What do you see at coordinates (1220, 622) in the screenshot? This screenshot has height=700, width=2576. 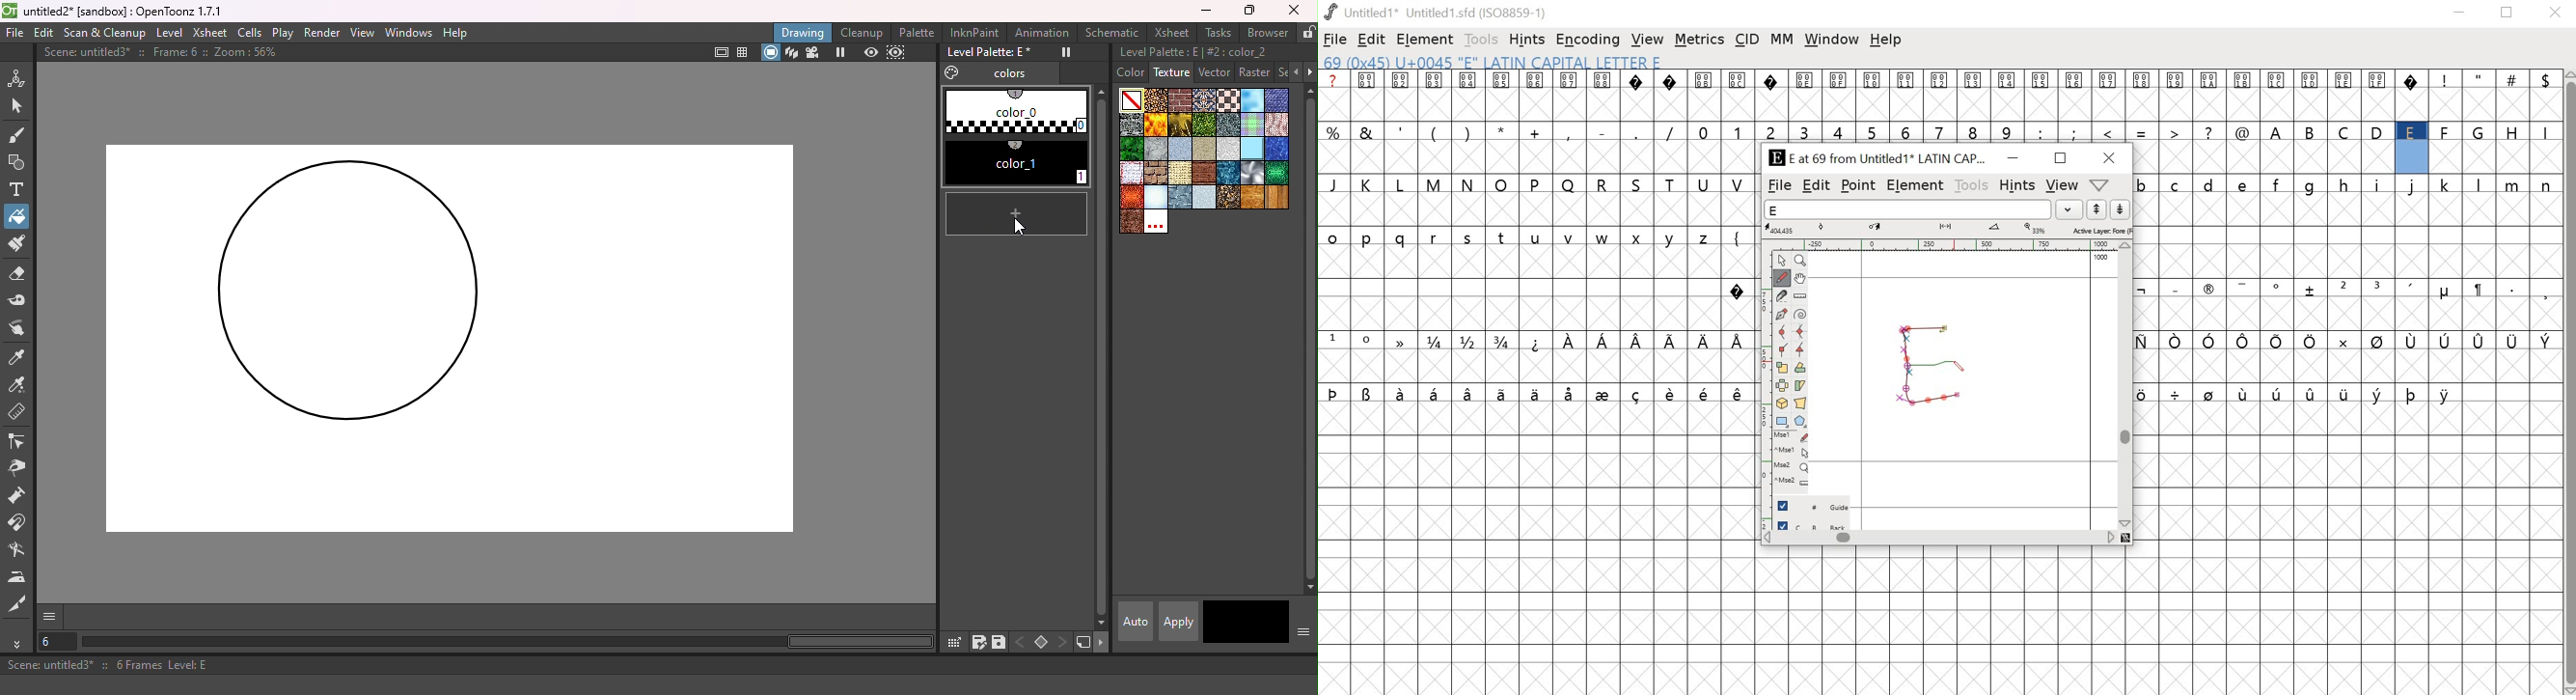 I see `Current style` at bounding box center [1220, 622].